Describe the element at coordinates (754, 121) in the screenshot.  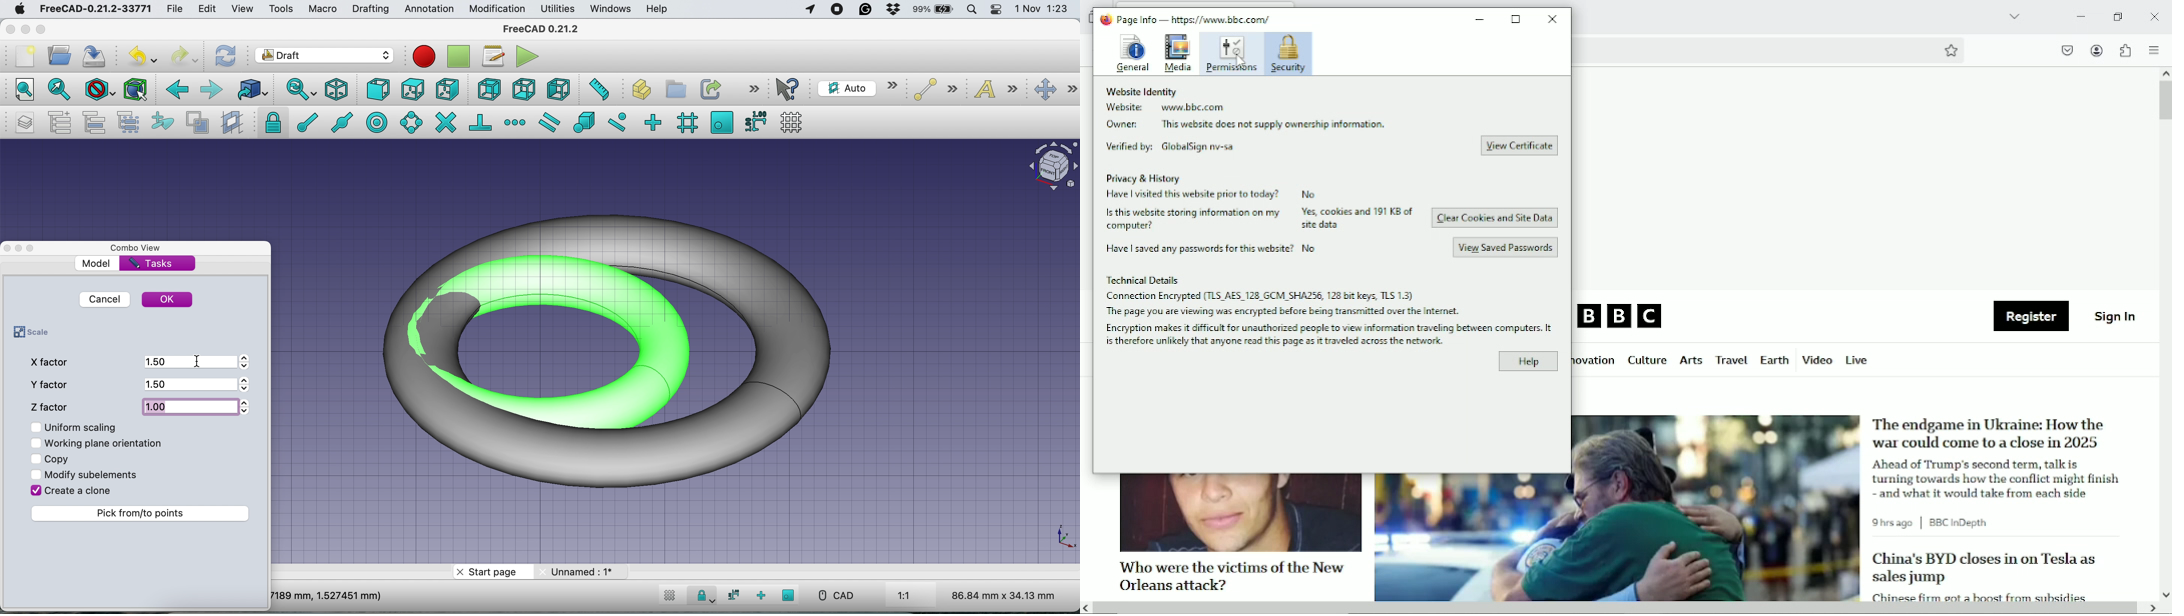
I see `snap dimensions` at that location.